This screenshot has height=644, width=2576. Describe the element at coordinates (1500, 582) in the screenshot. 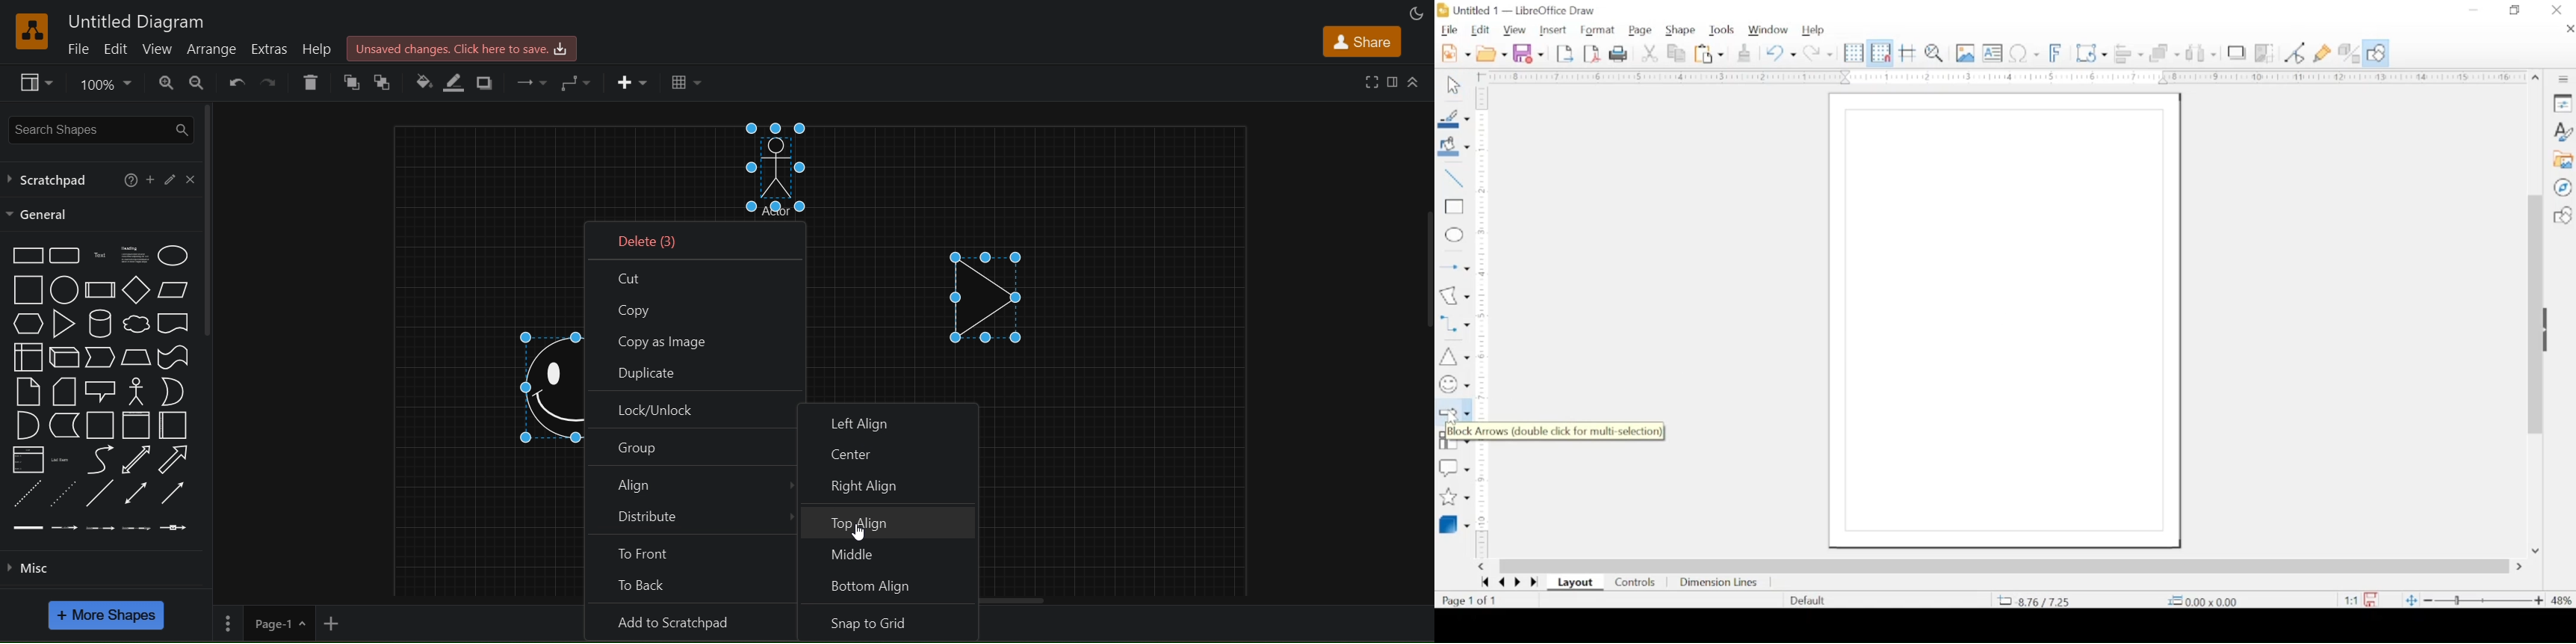

I see `previous` at that location.